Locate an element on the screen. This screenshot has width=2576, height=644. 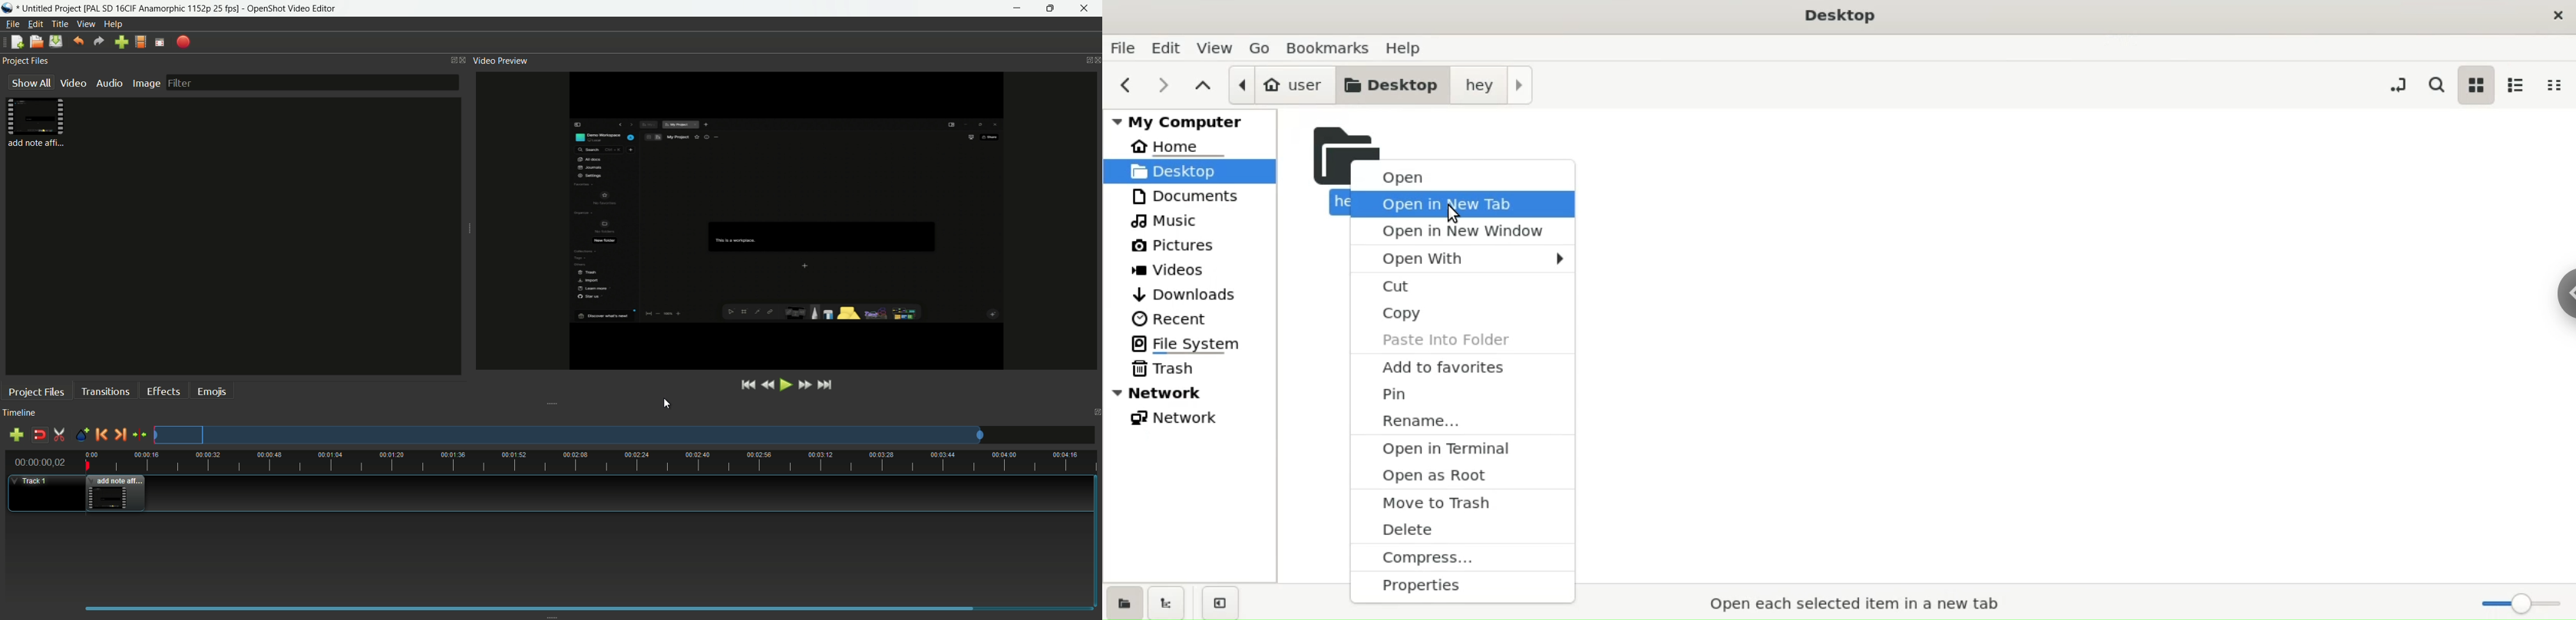
change layout is located at coordinates (447, 60).